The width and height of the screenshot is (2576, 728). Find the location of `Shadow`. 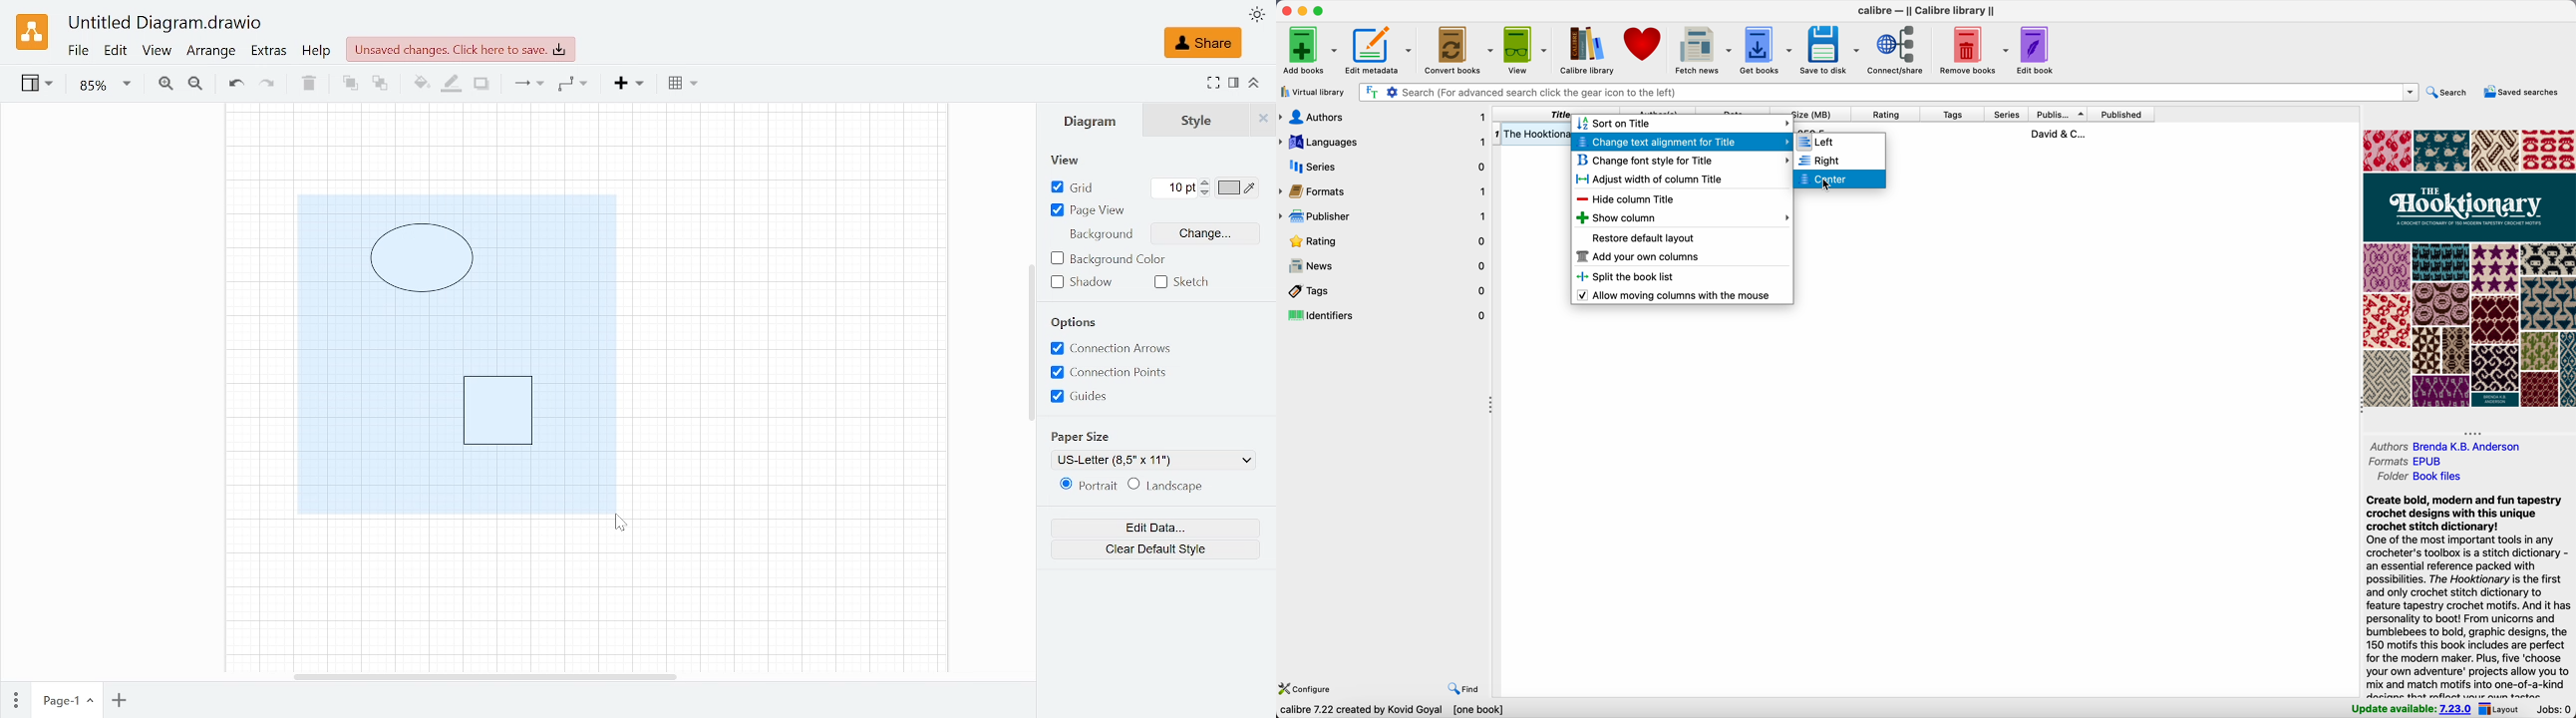

Shadow is located at coordinates (482, 85).